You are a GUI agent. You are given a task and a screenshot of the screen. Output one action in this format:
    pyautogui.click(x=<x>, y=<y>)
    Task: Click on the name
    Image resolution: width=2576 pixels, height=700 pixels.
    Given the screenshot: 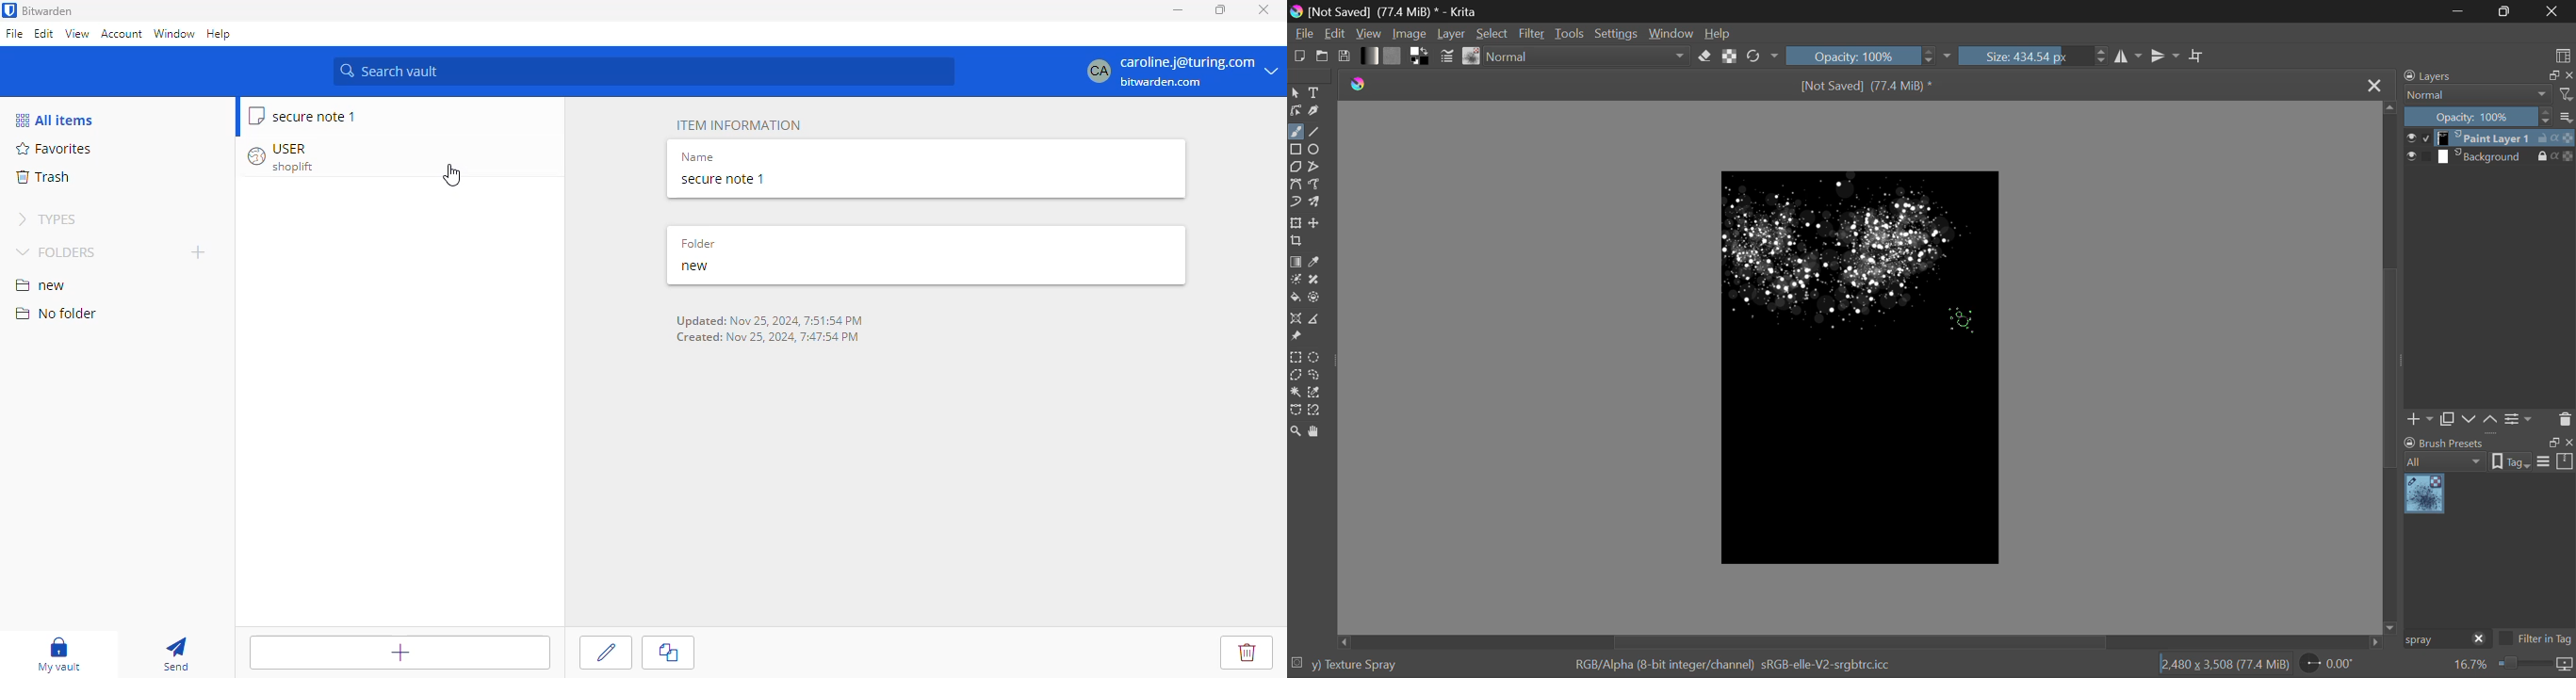 What is the action you would take?
    pyautogui.click(x=699, y=157)
    